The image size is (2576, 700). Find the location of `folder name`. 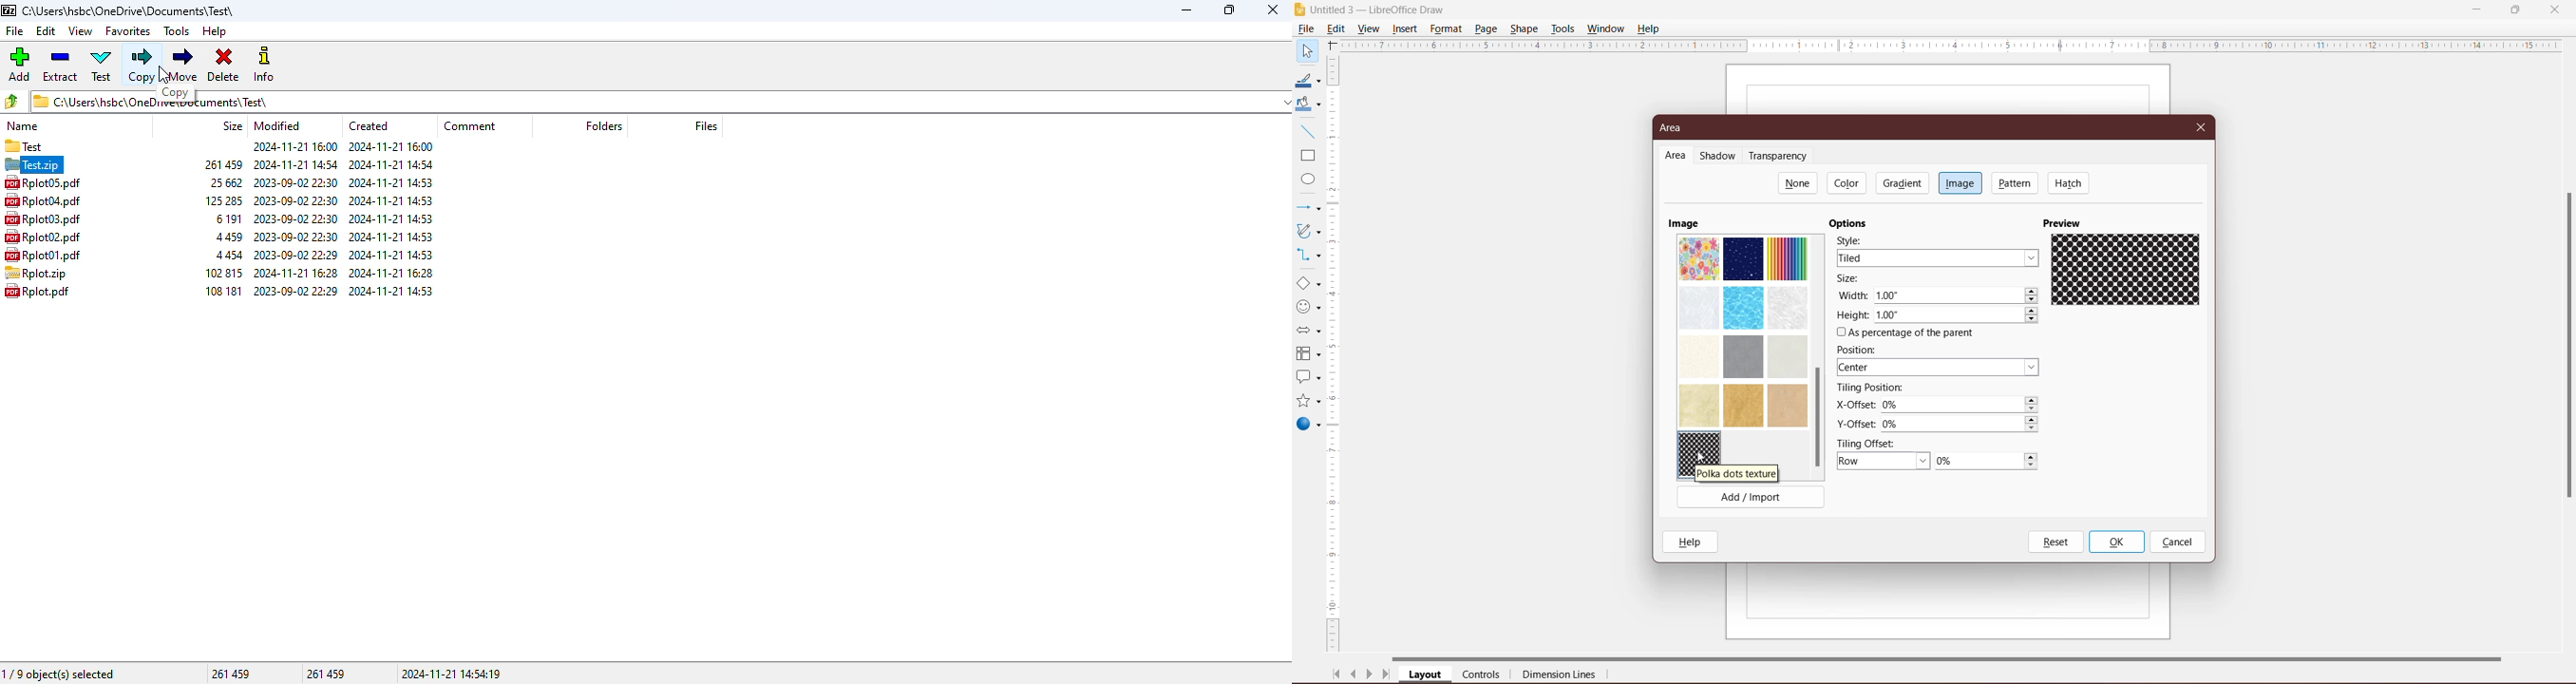

folder name is located at coordinates (128, 10).